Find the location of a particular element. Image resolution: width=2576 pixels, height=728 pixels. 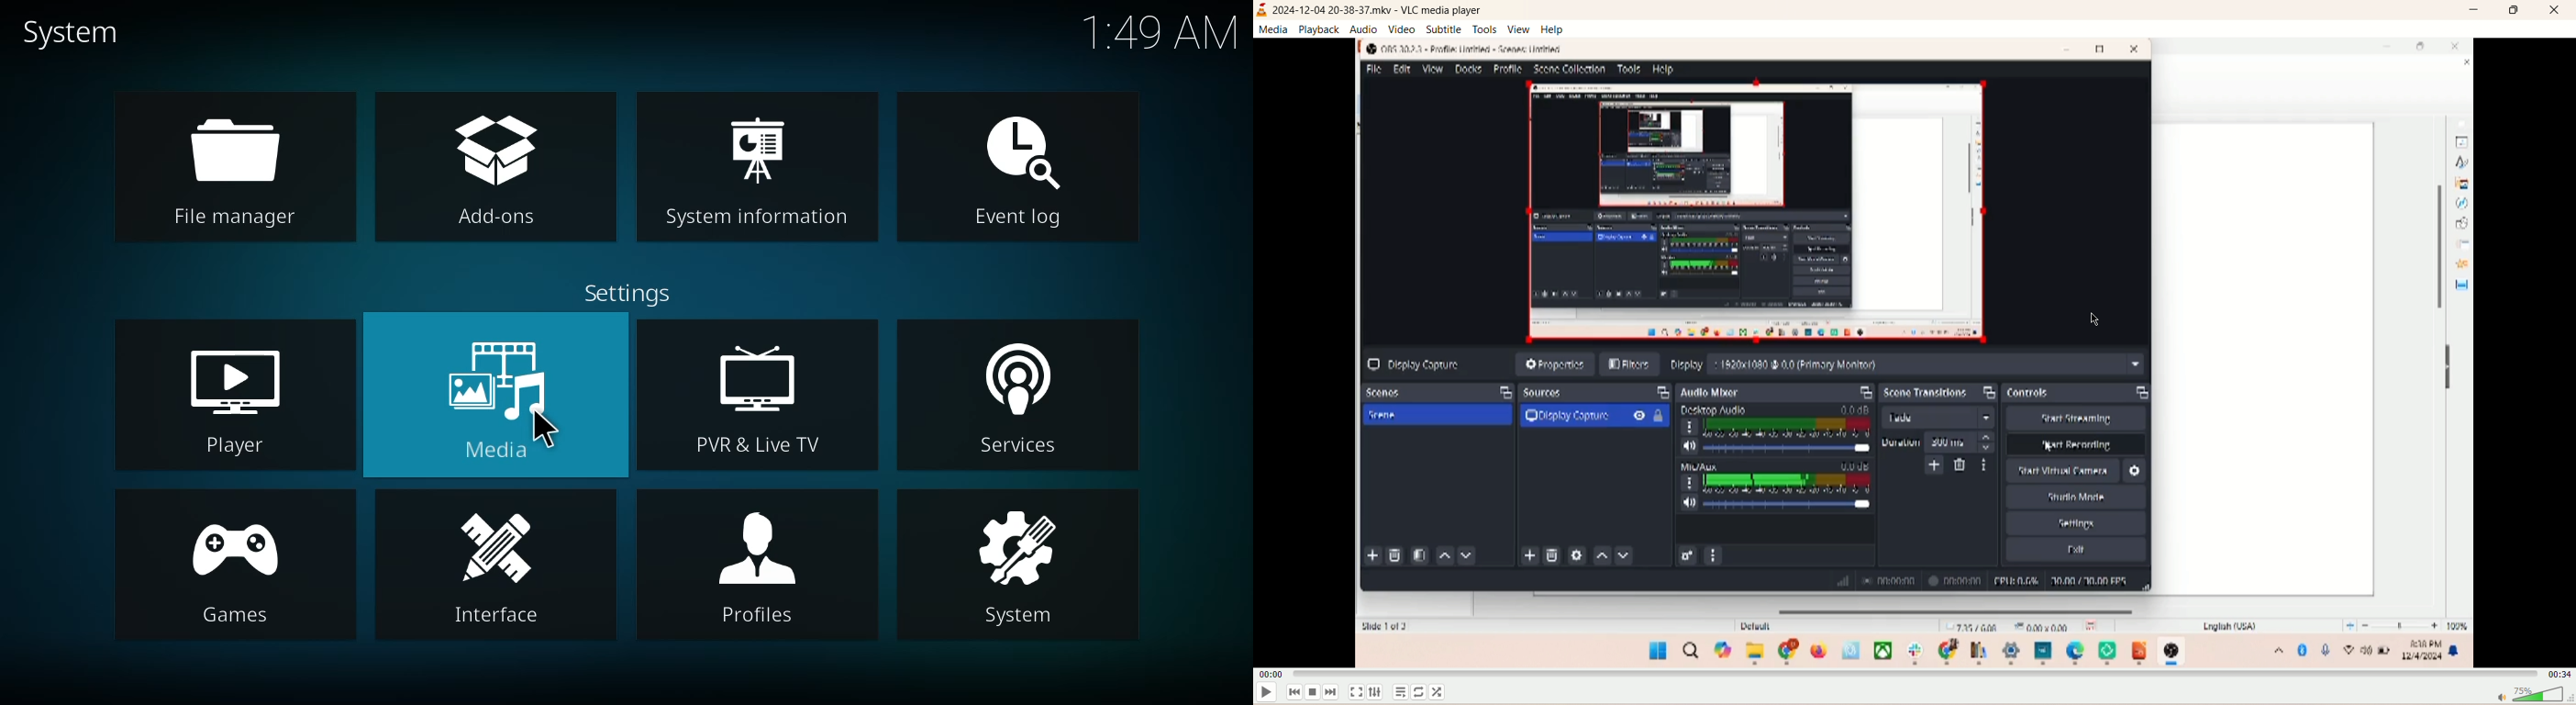

media is located at coordinates (507, 397).